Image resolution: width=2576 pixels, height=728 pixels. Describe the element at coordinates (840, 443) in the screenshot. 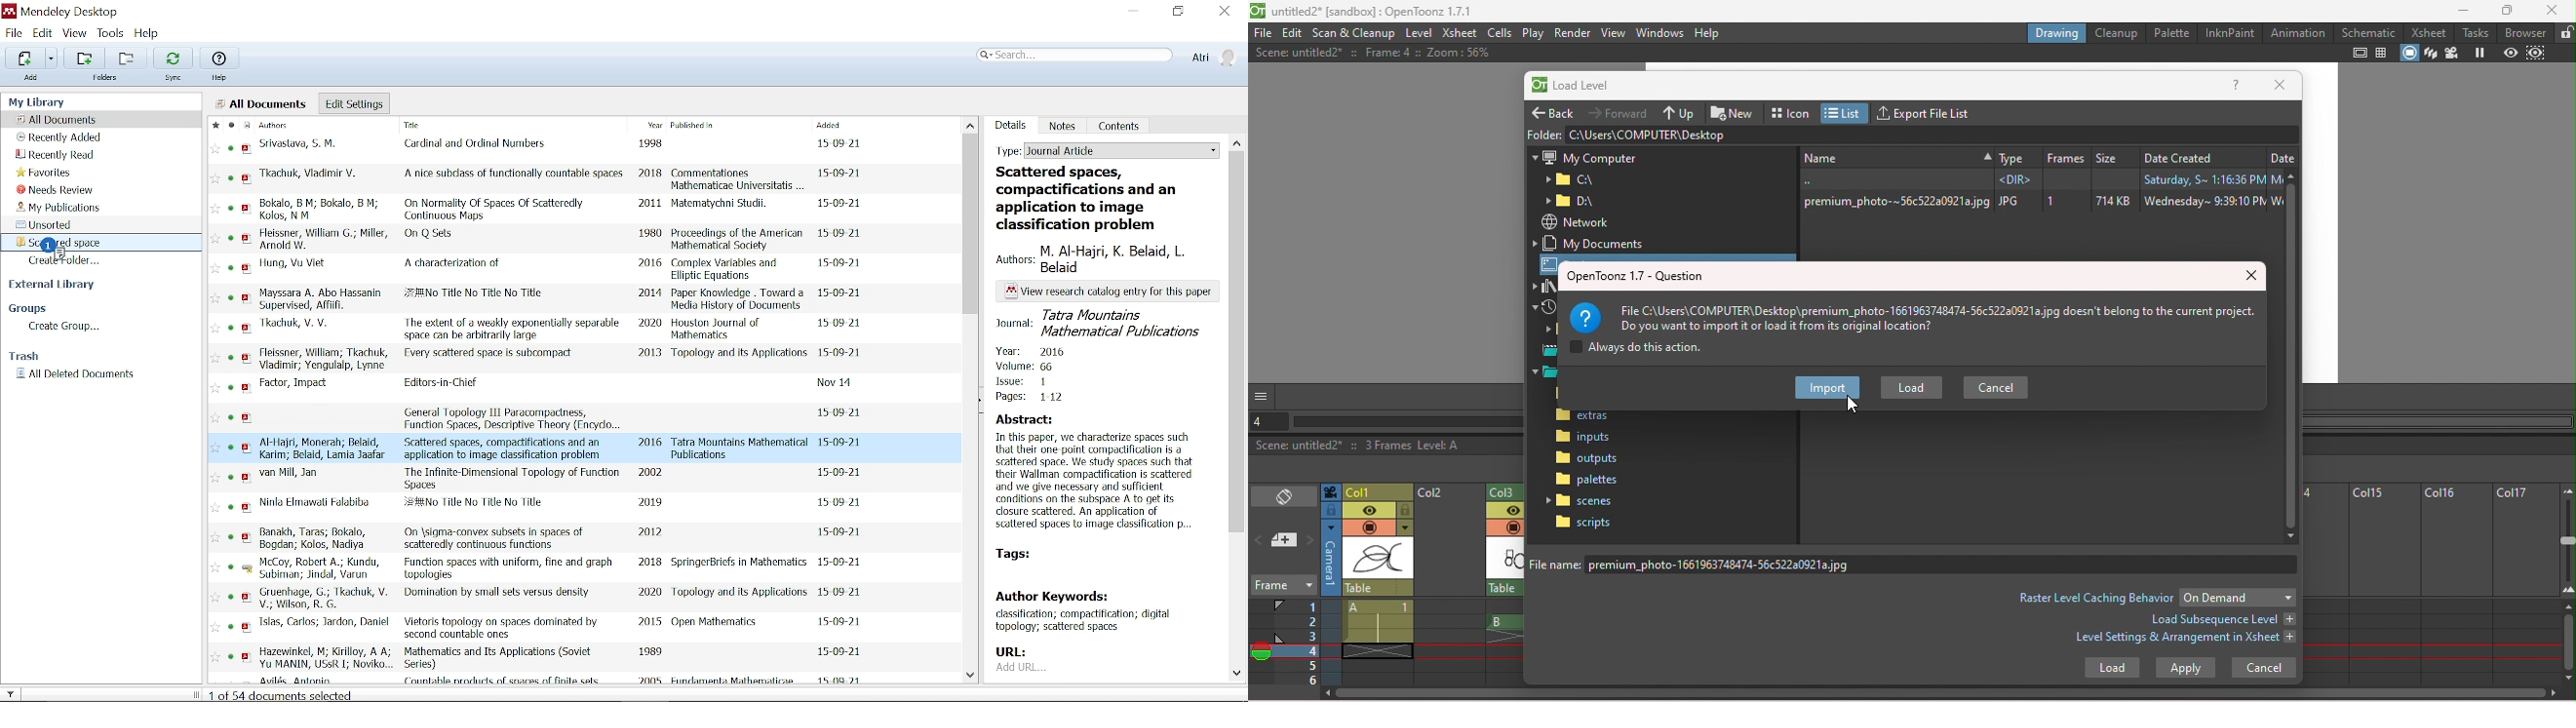

I see `date` at that location.